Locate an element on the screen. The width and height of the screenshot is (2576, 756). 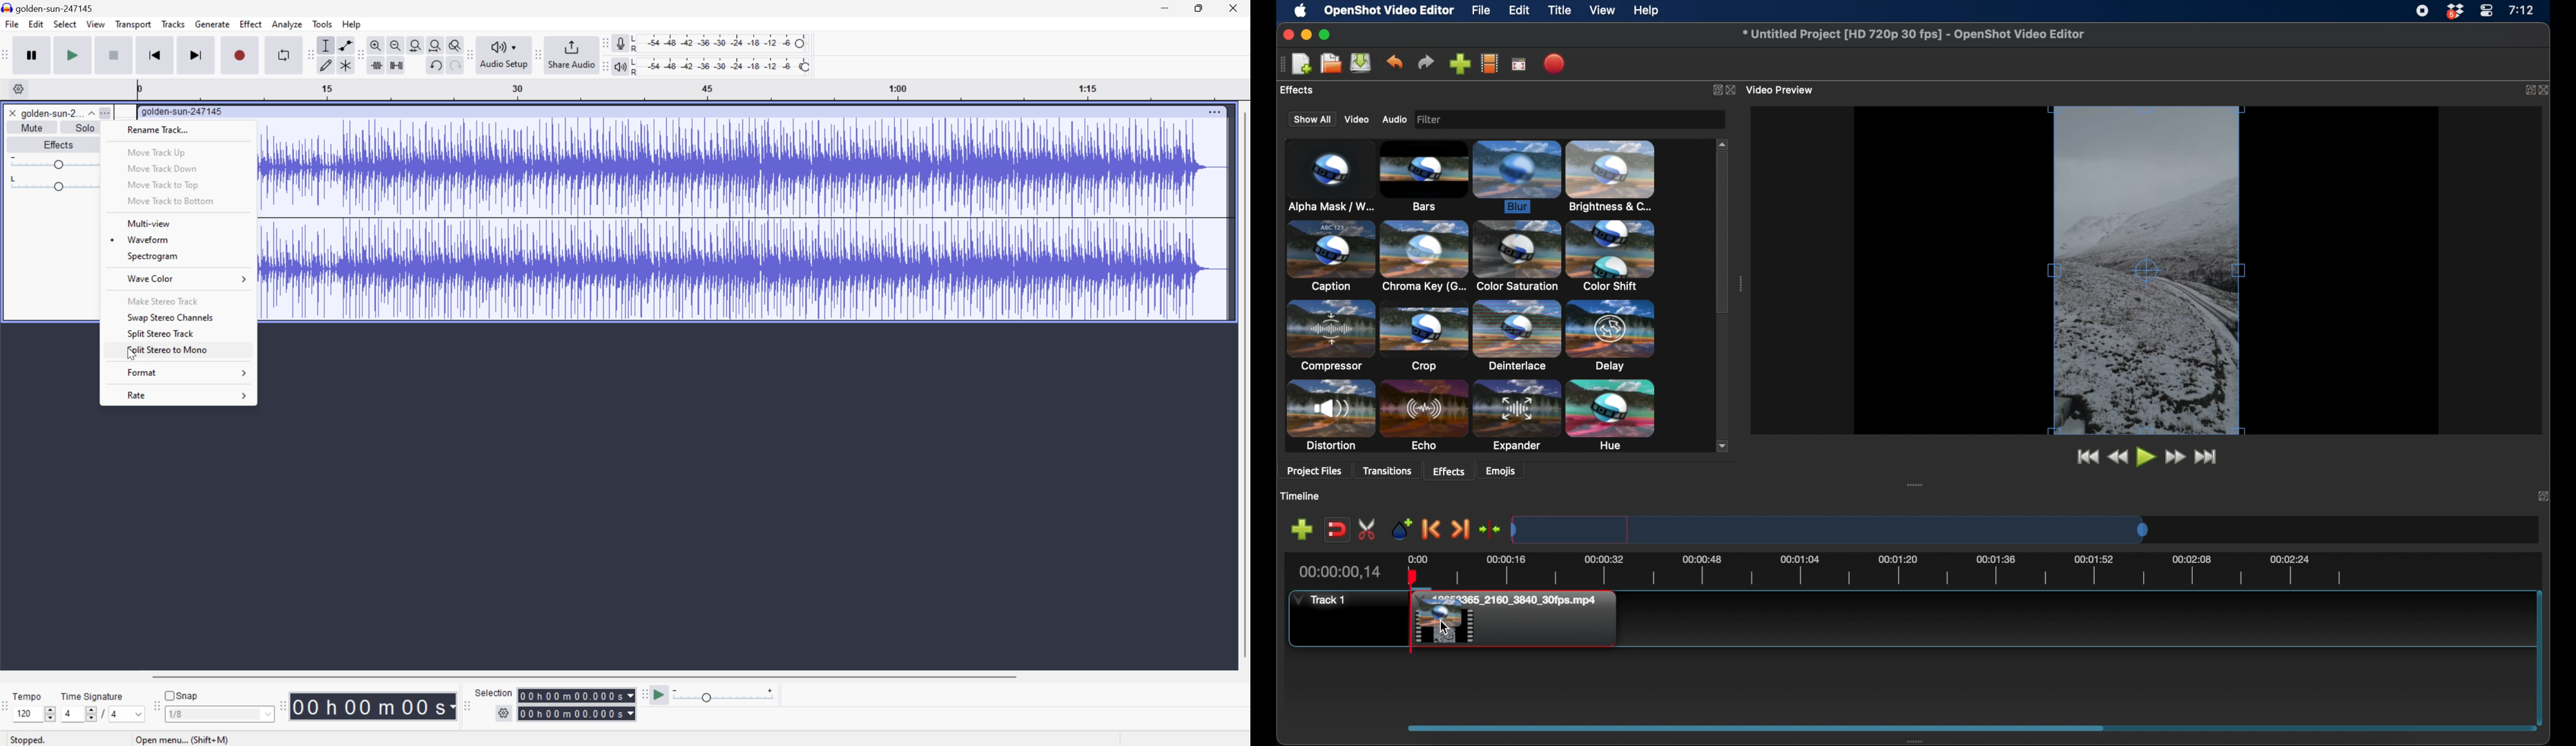
Audio is located at coordinates (742, 219).